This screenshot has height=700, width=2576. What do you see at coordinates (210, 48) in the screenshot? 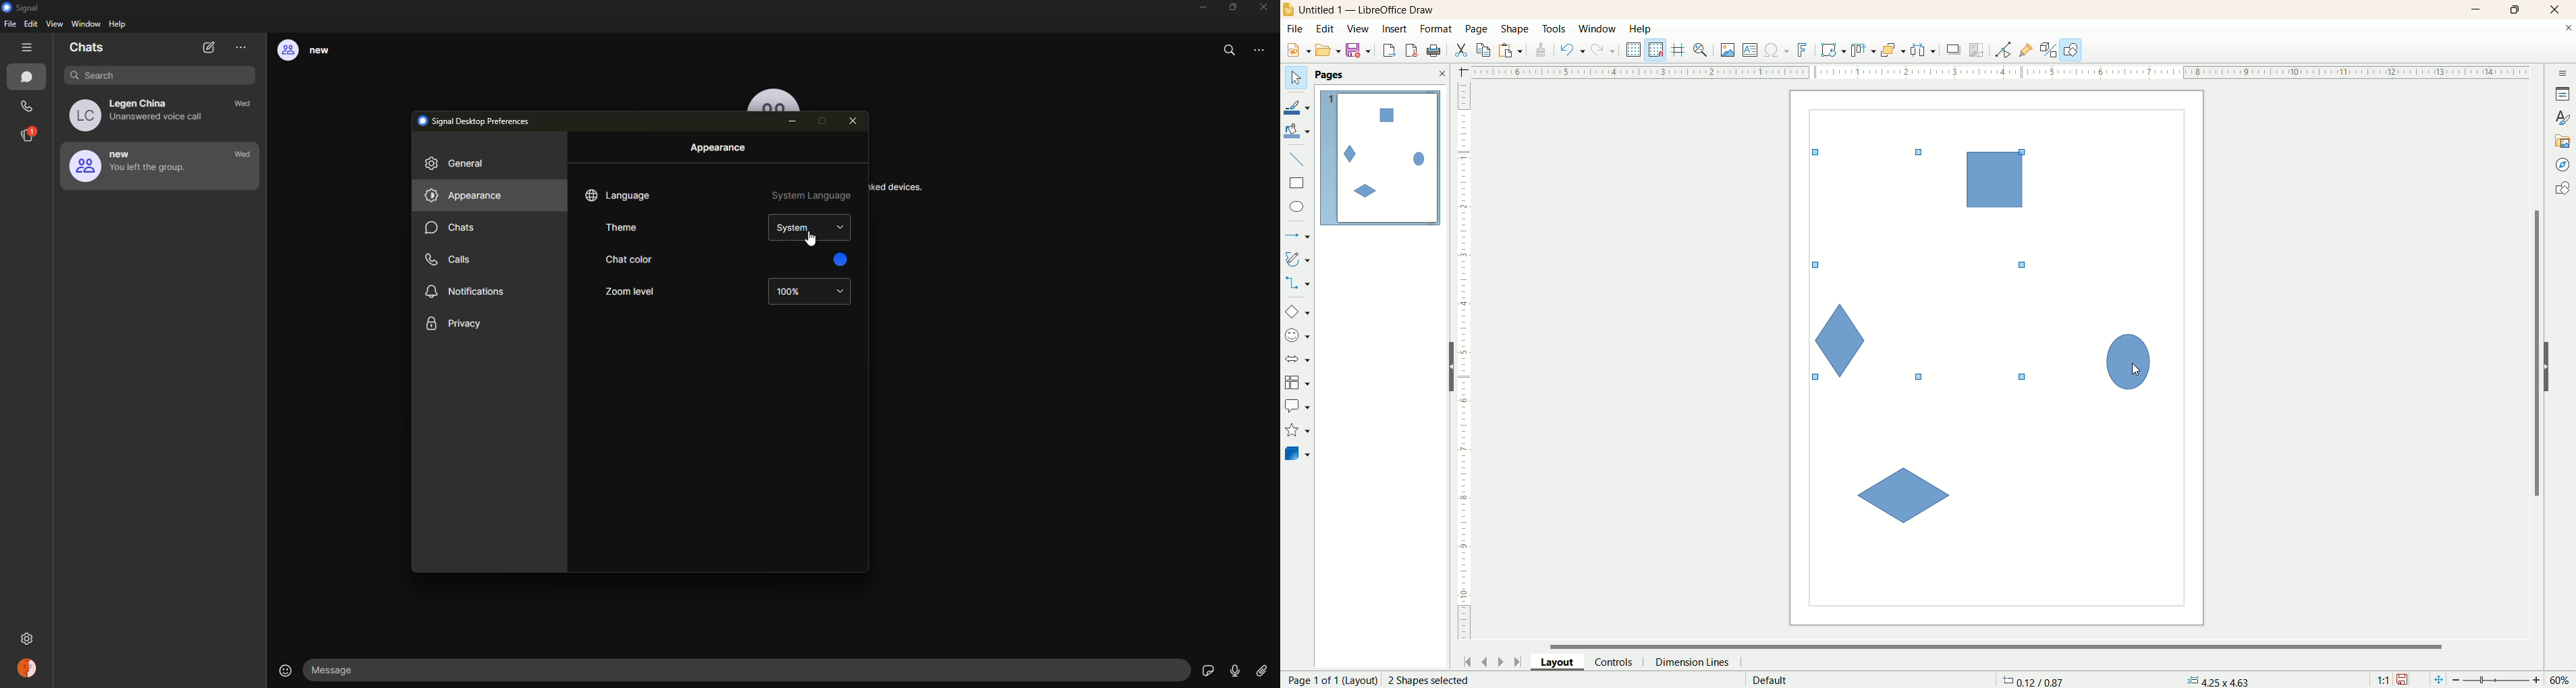
I see `new chat` at bounding box center [210, 48].